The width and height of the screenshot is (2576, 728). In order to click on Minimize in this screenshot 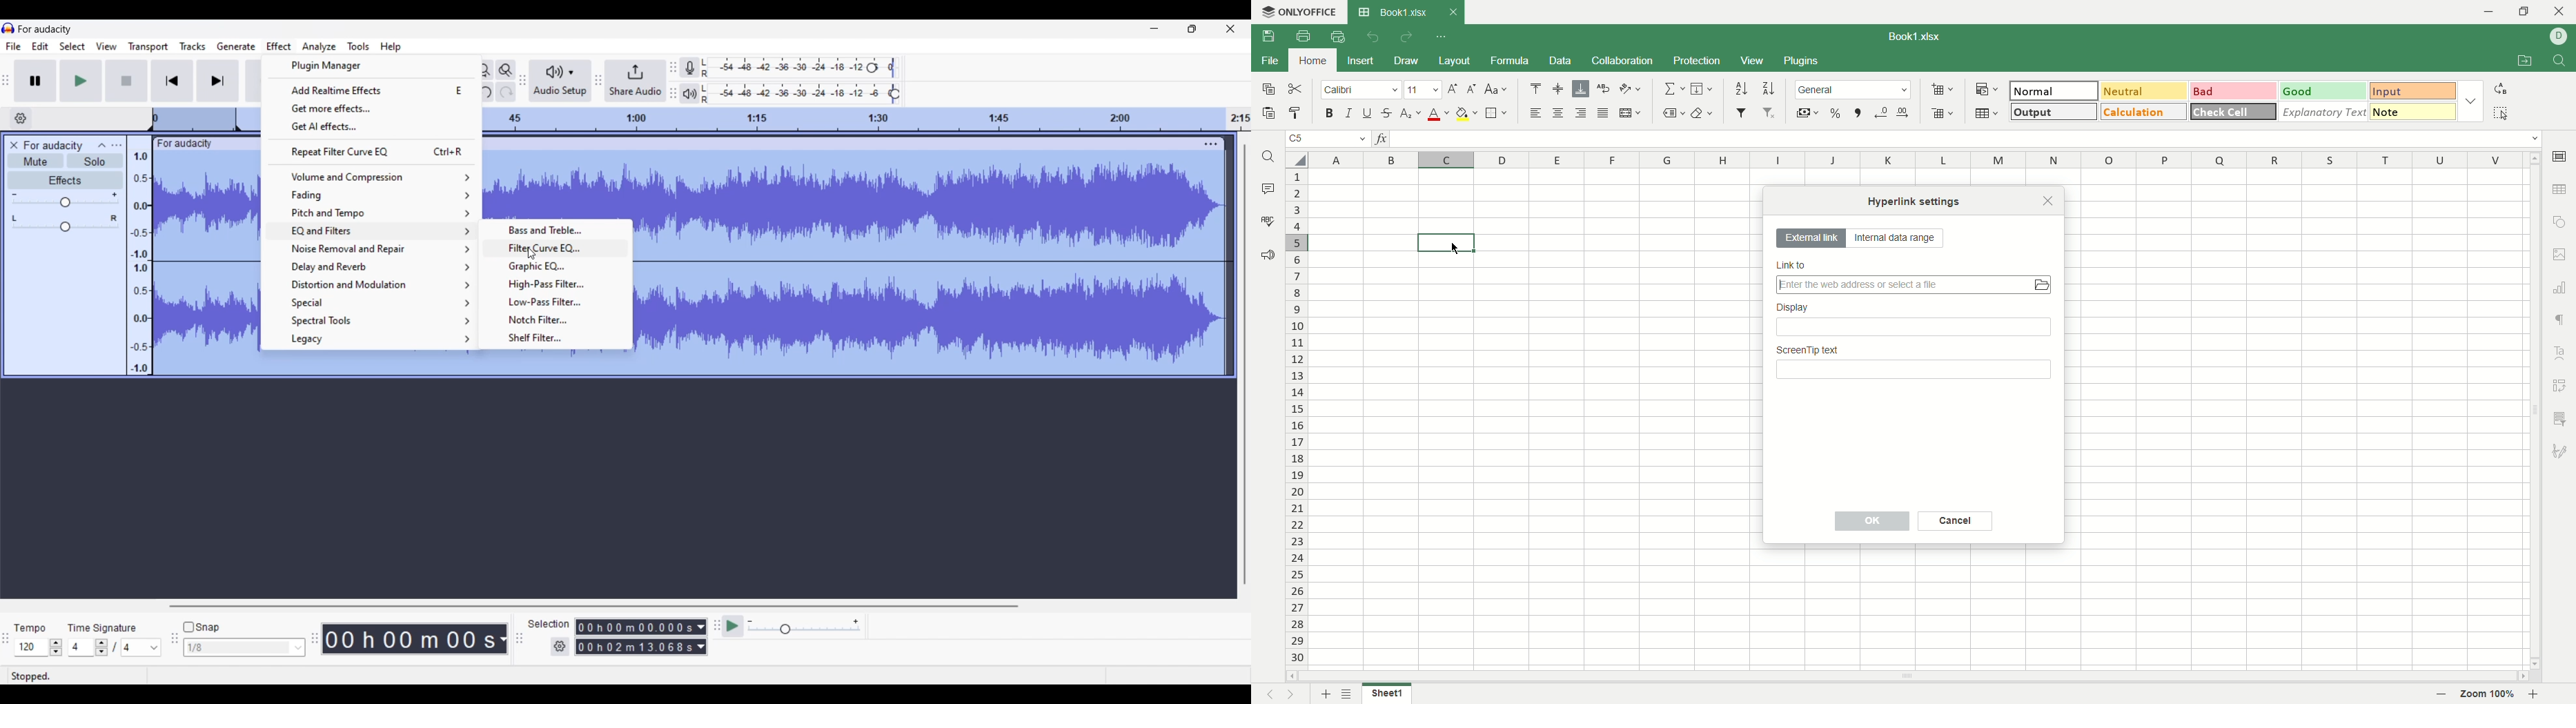, I will do `click(1154, 28)`.